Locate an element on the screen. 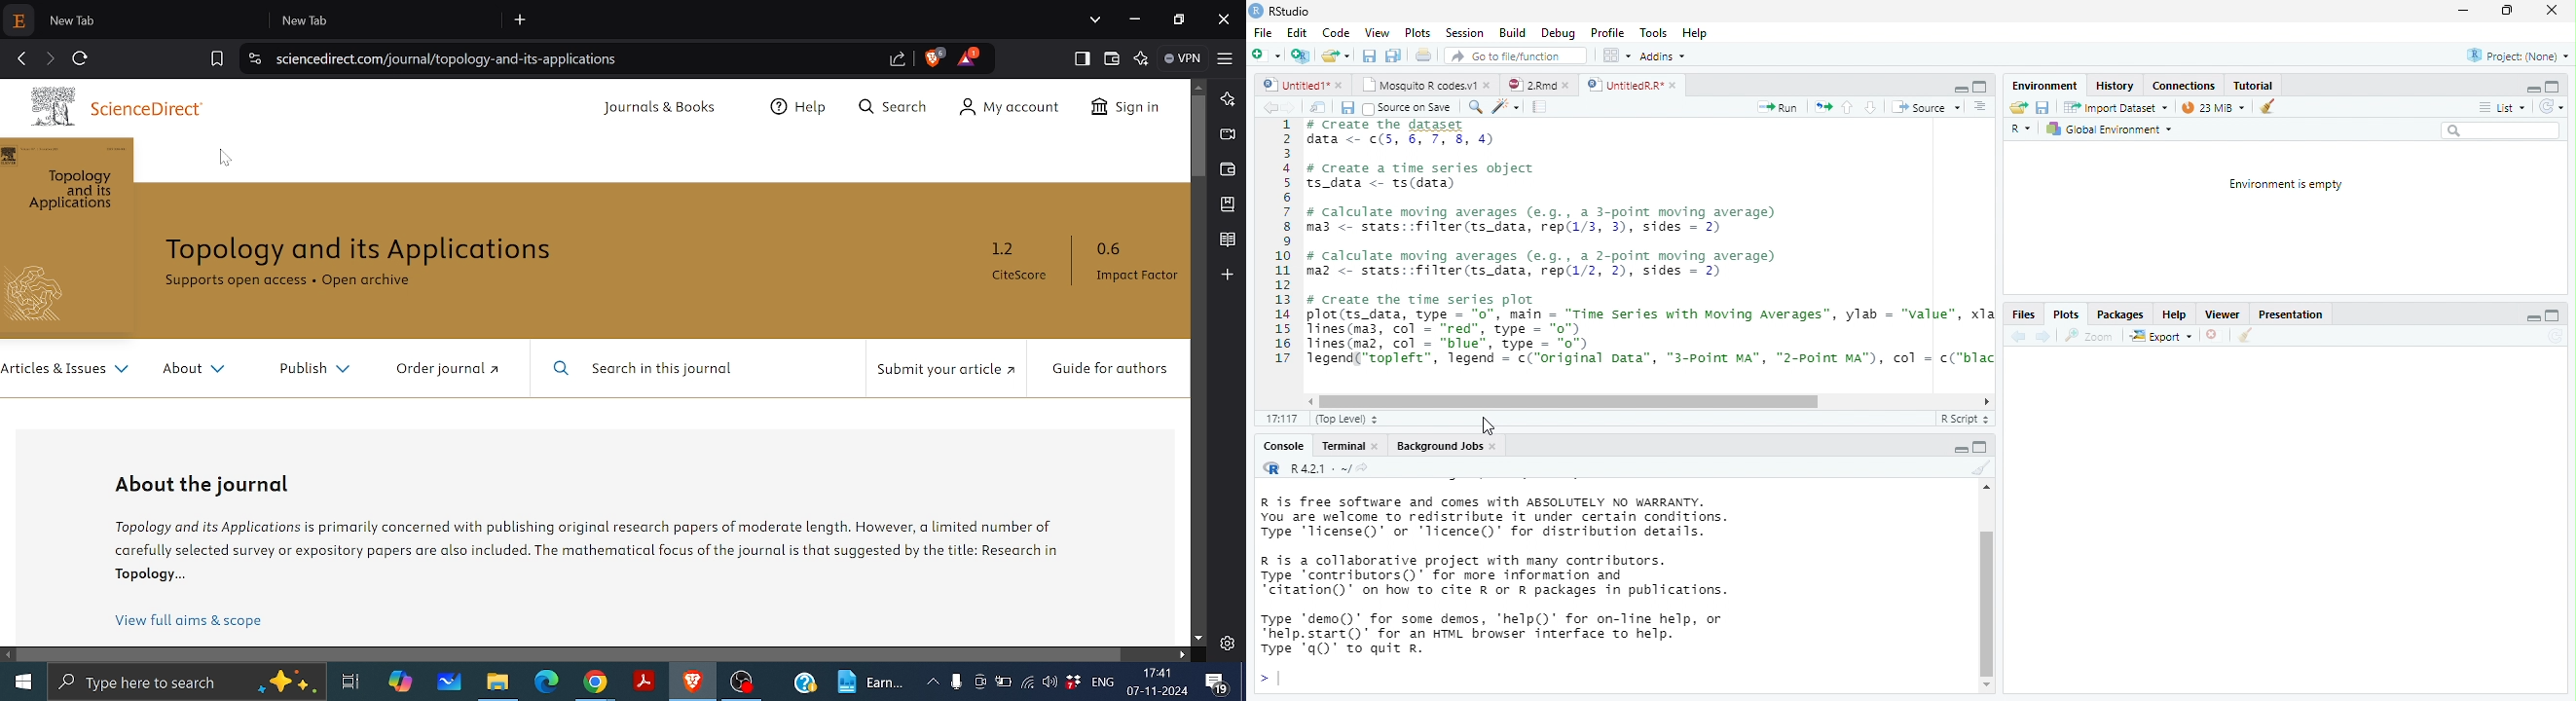 The image size is (2576, 728). RStudio is located at coordinates (1281, 10).